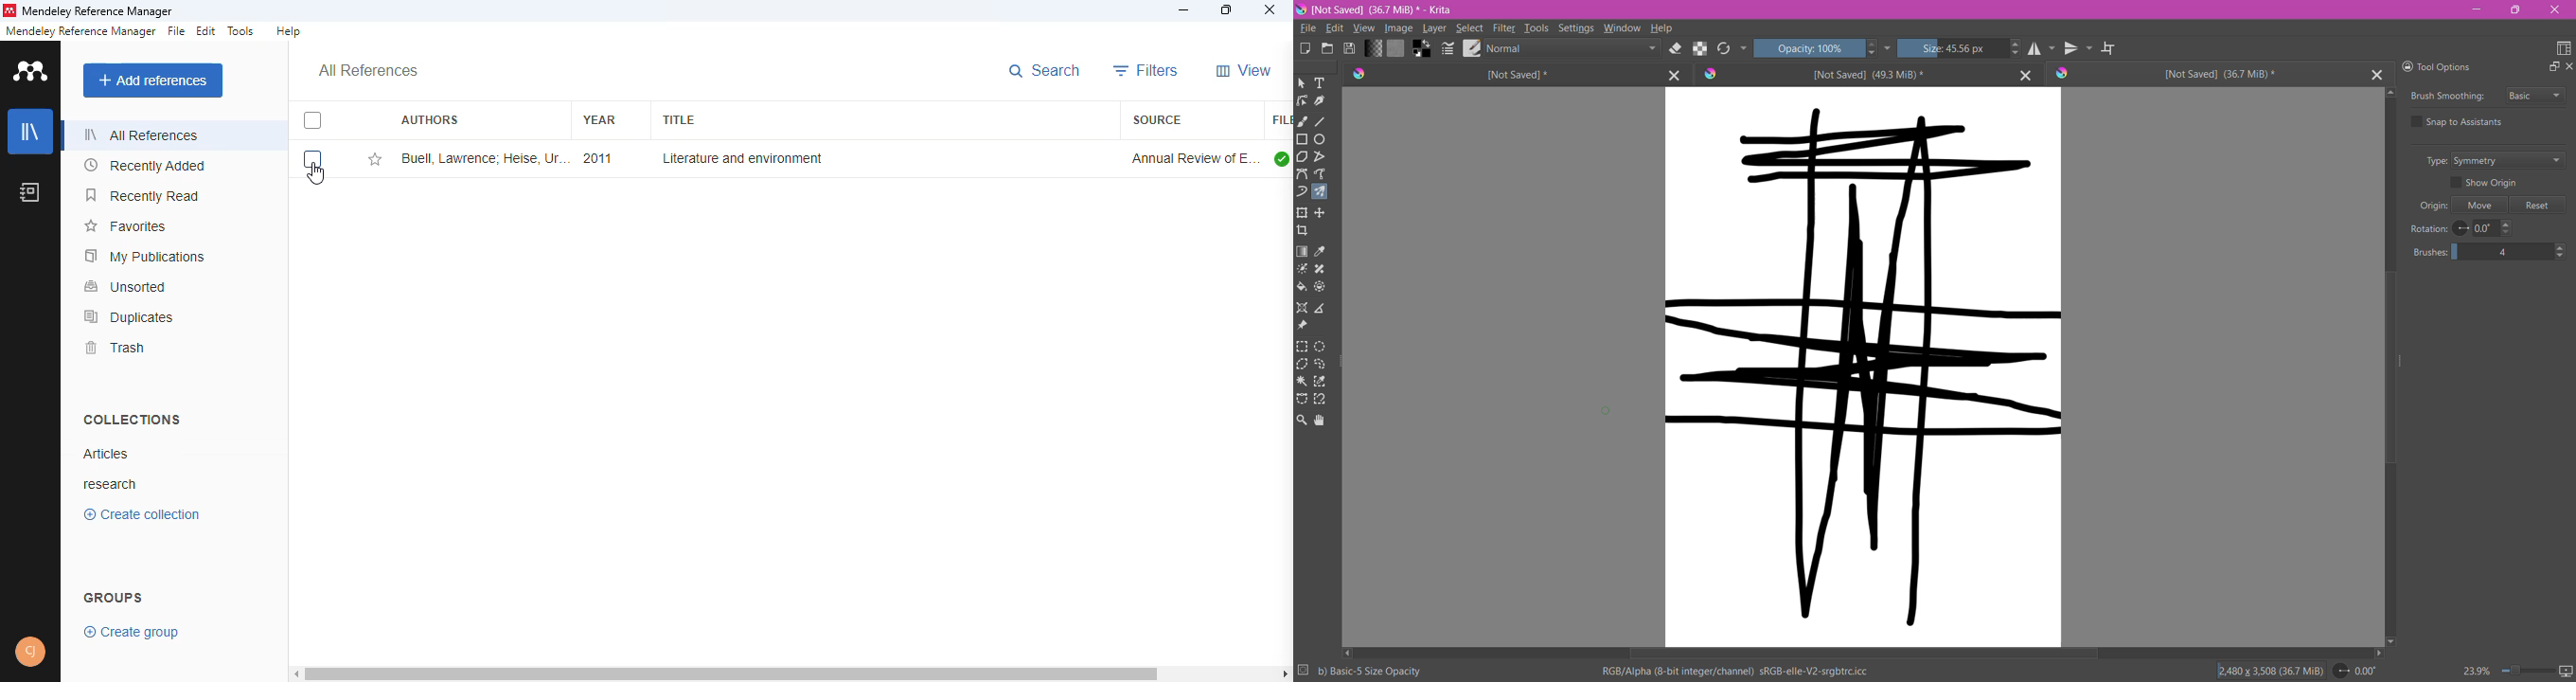 This screenshot has width=2576, height=700. Describe the element at coordinates (1318, 193) in the screenshot. I see `Multi-brush Tool selected` at that location.